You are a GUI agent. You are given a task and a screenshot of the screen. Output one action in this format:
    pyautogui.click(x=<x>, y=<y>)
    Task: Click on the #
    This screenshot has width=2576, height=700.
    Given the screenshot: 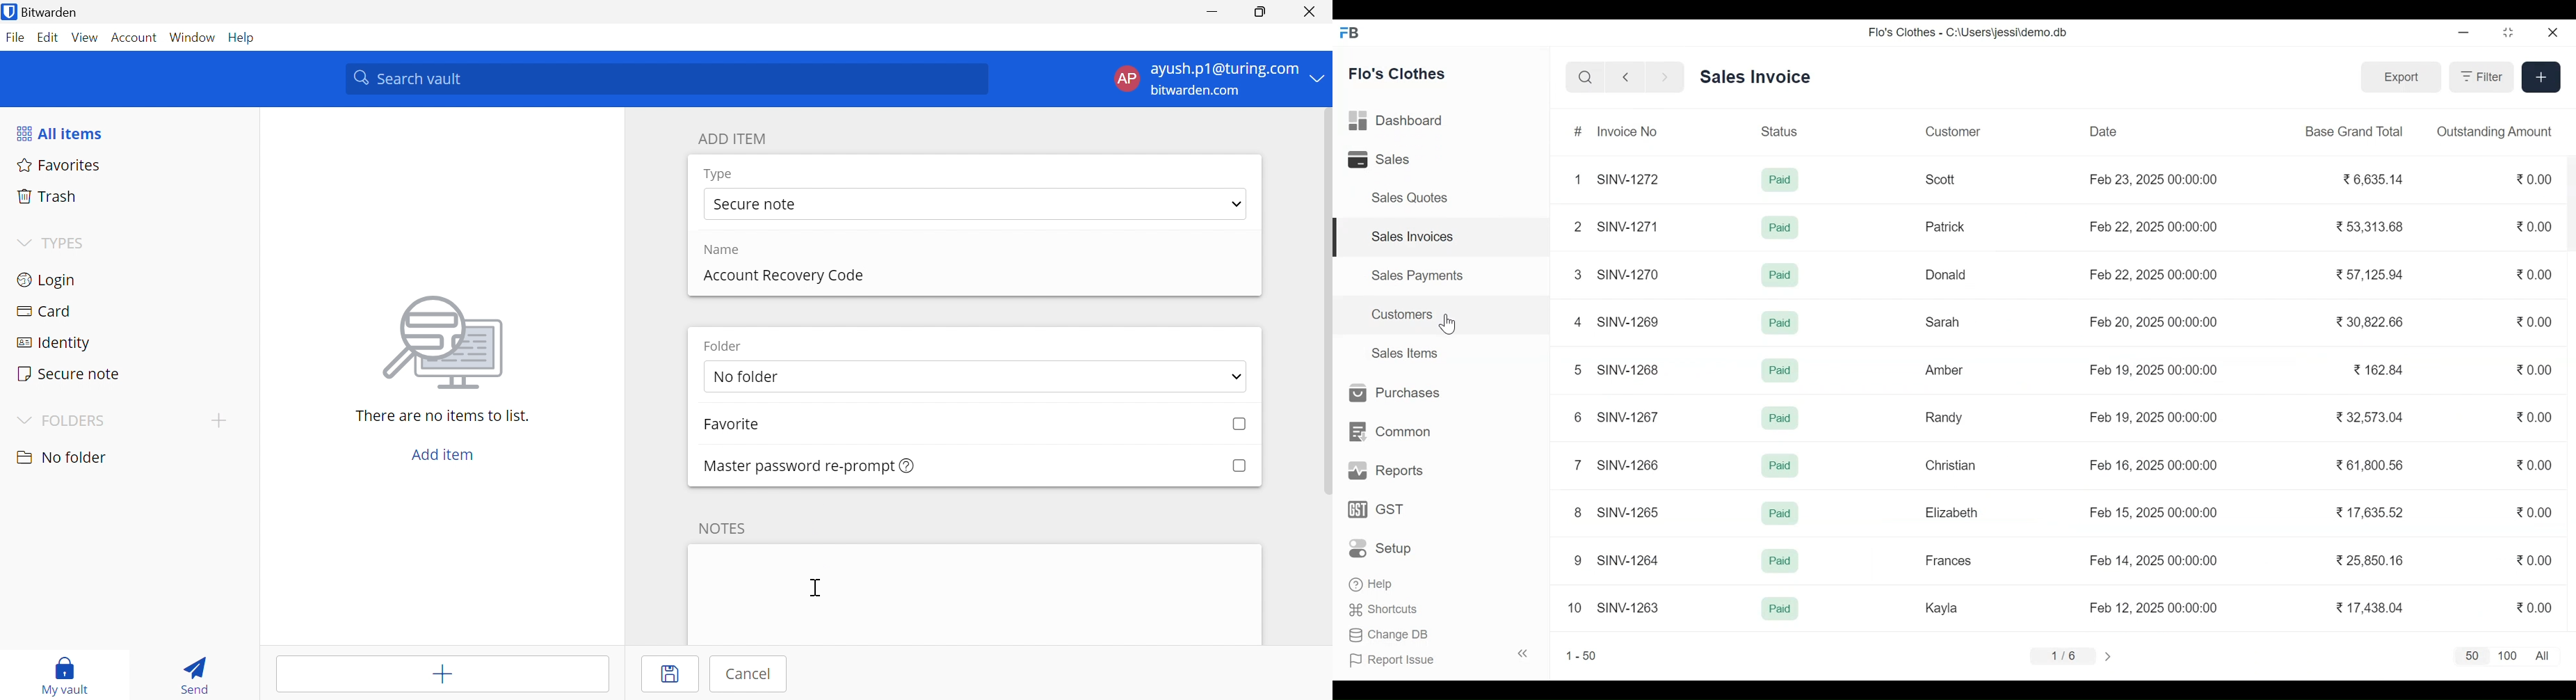 What is the action you would take?
    pyautogui.click(x=1578, y=130)
    